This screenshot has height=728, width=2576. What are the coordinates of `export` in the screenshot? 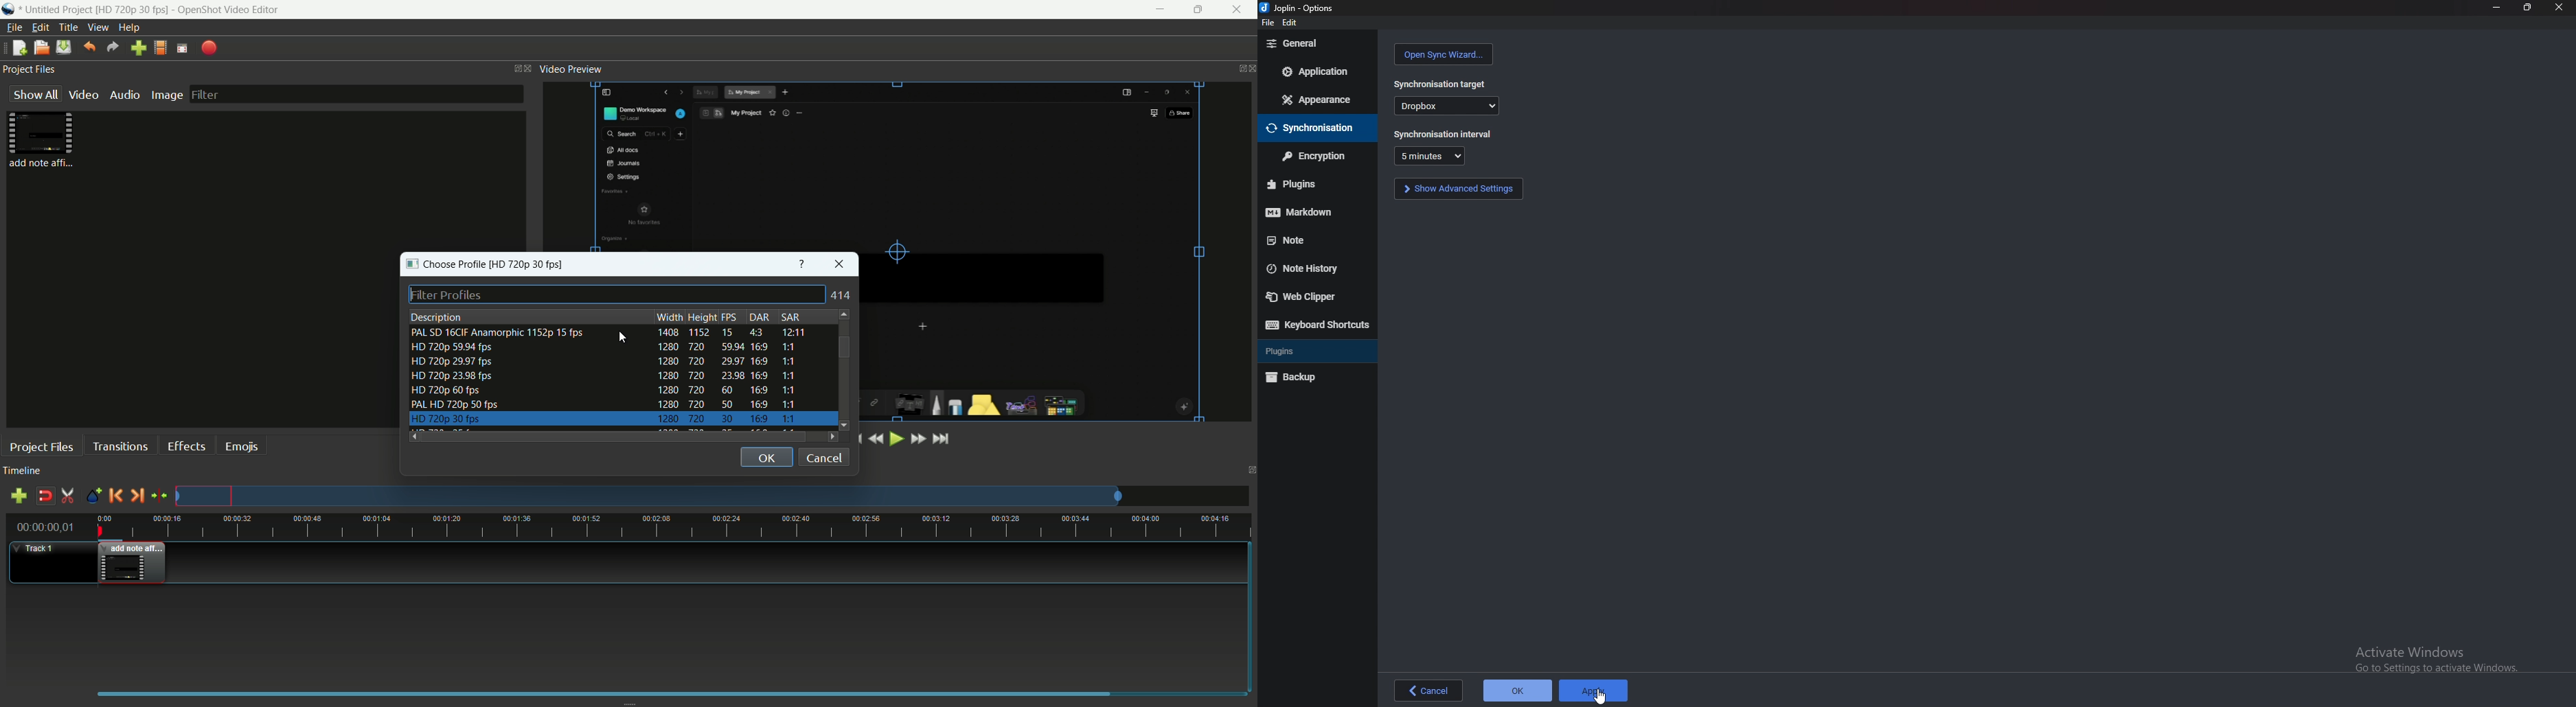 It's located at (208, 49).